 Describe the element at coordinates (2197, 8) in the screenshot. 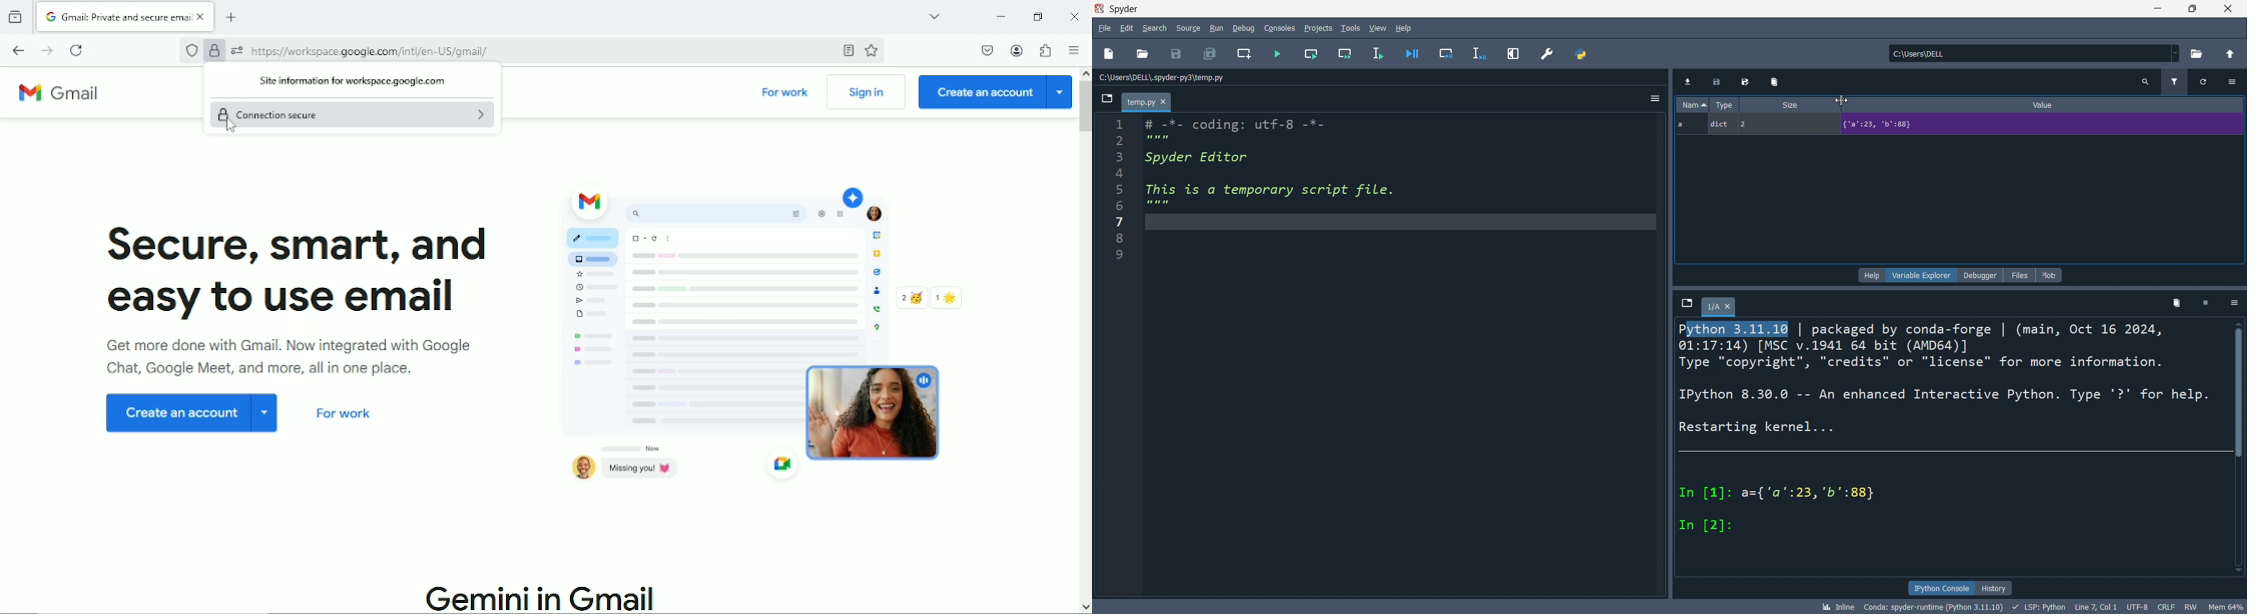

I see `maximize` at that location.